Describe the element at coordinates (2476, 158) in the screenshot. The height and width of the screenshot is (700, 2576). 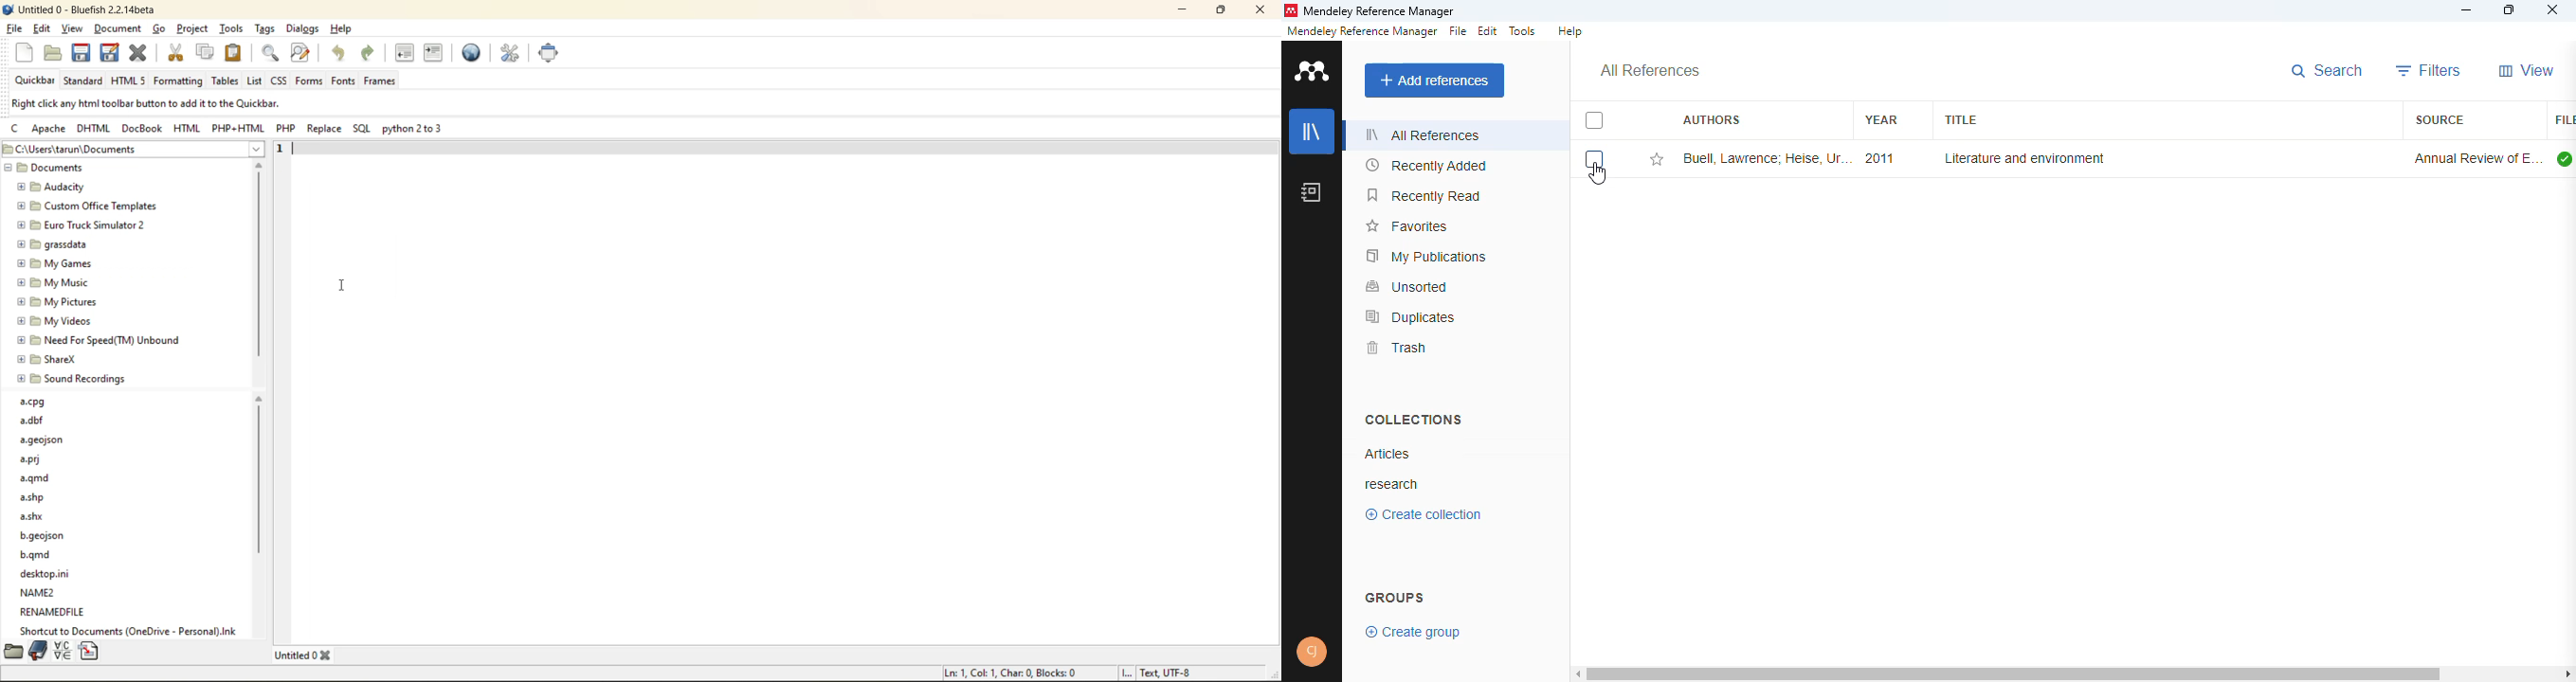
I see `annual review of environment and resources` at that location.